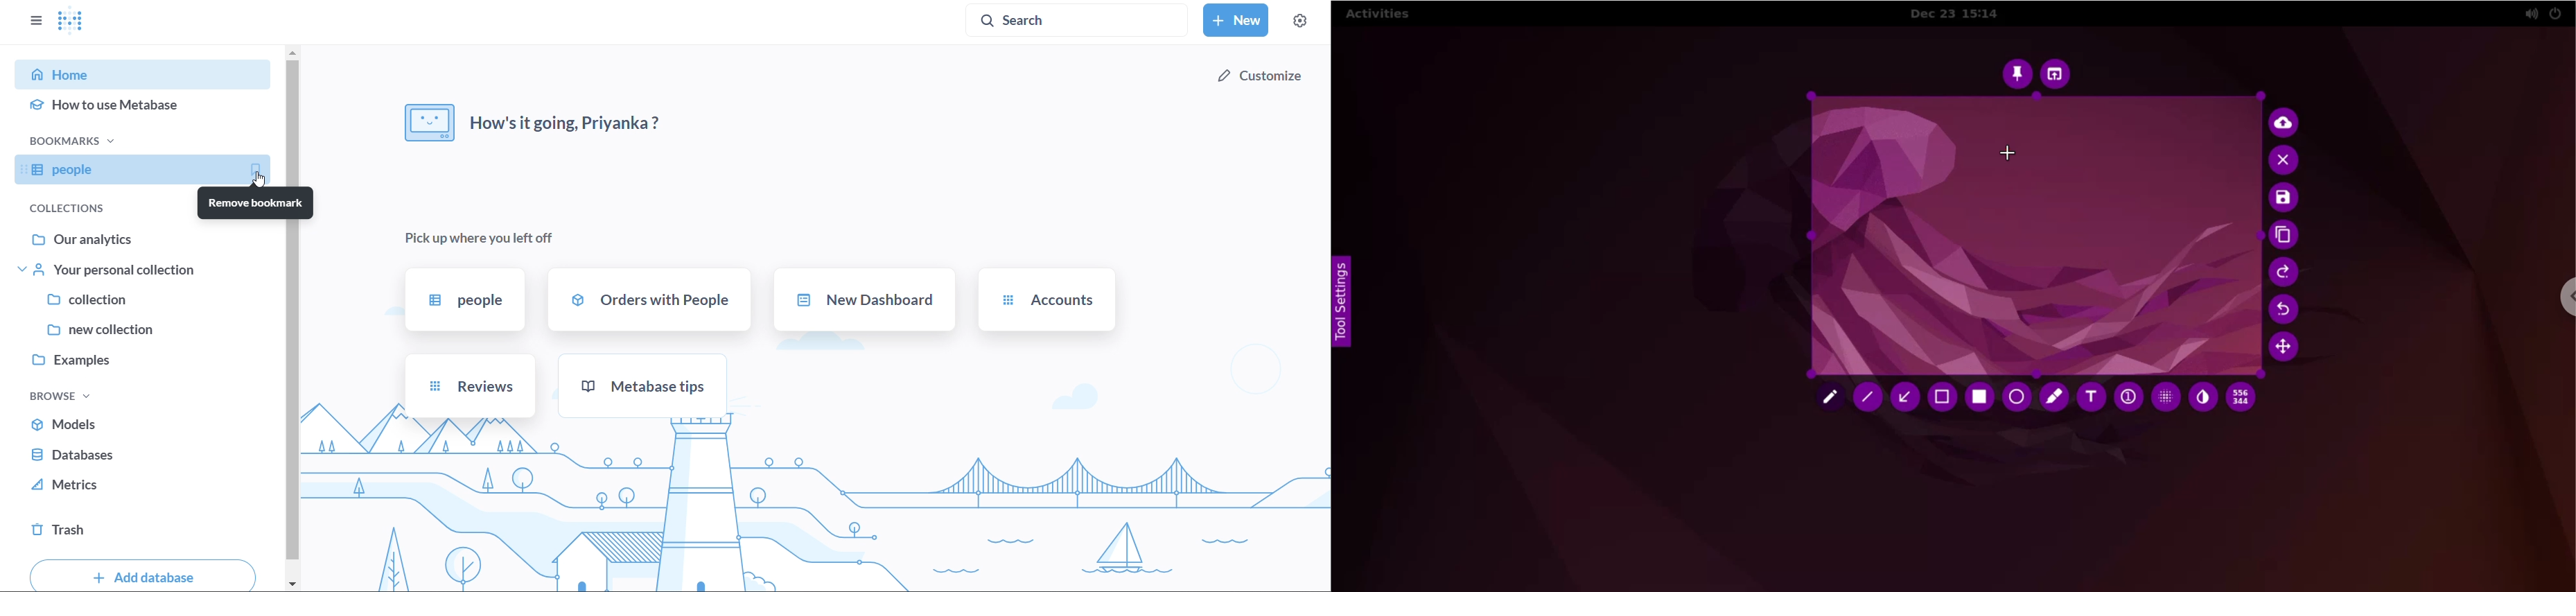 The image size is (2576, 616). What do you see at coordinates (292, 318) in the screenshot?
I see `vertical scroll bar` at bounding box center [292, 318].